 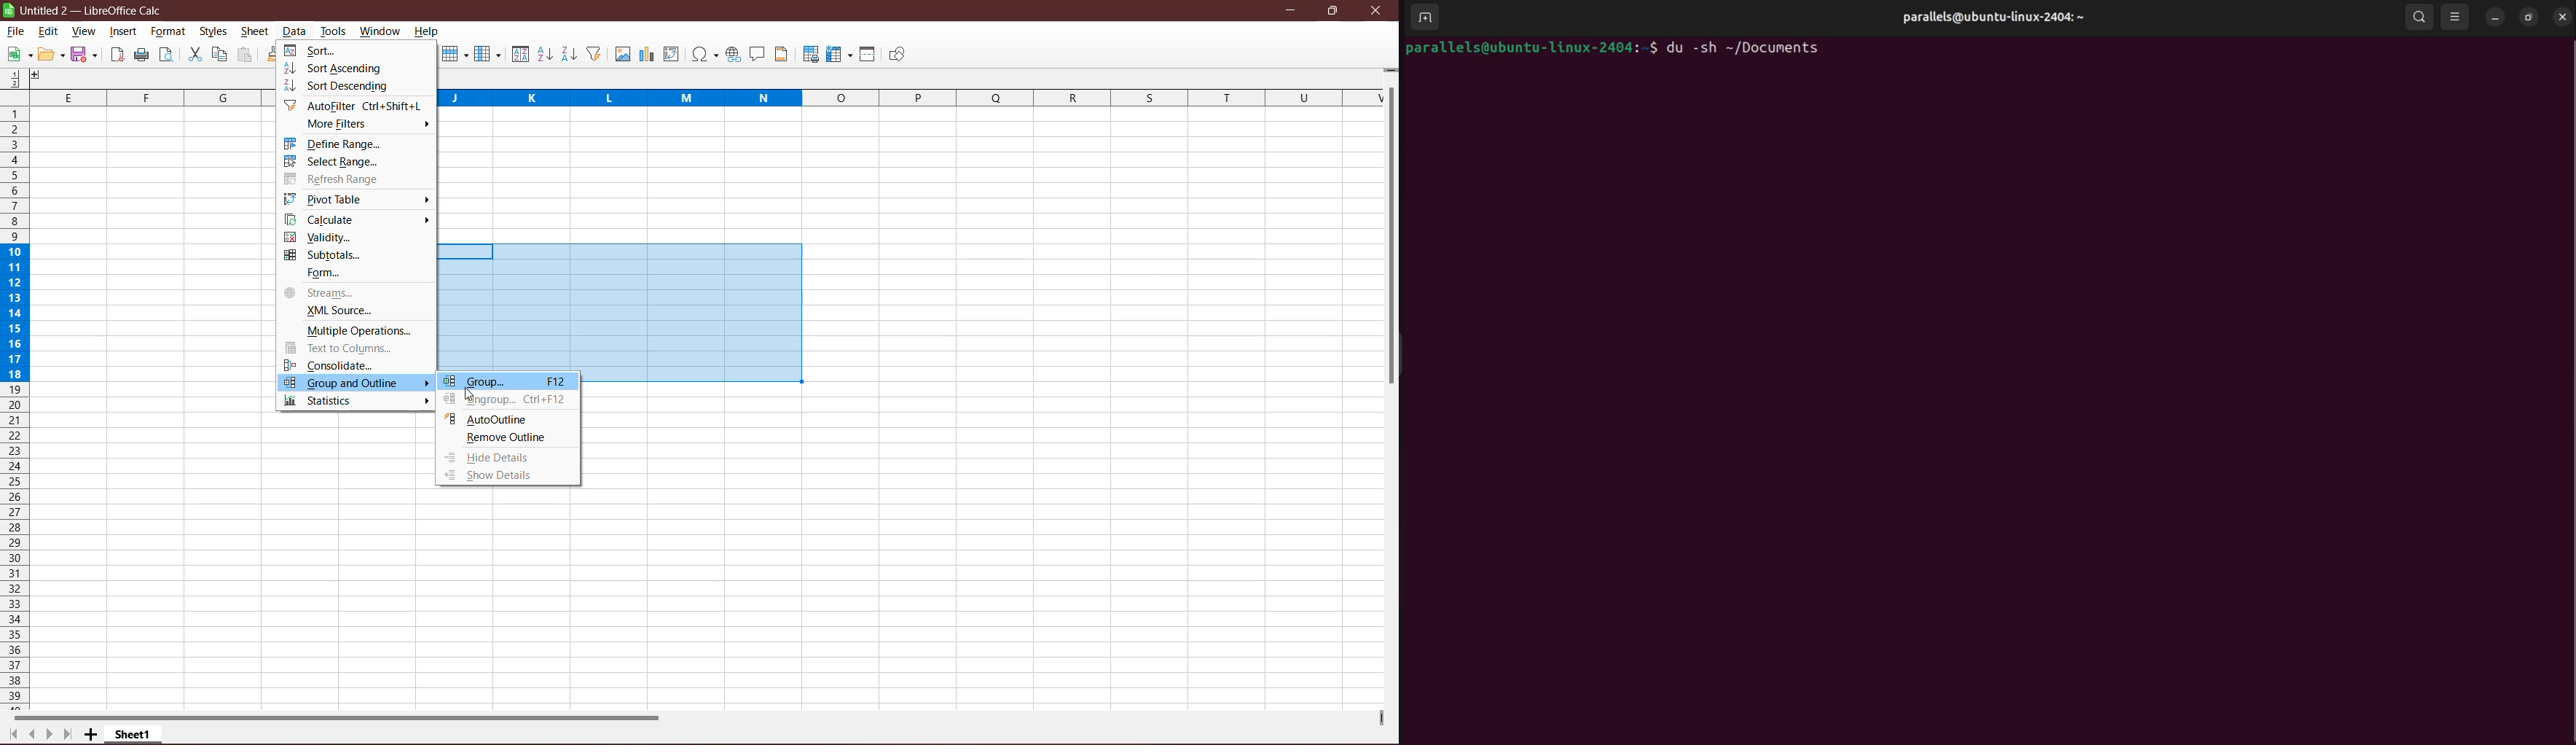 I want to click on Sheet Name, so click(x=135, y=734).